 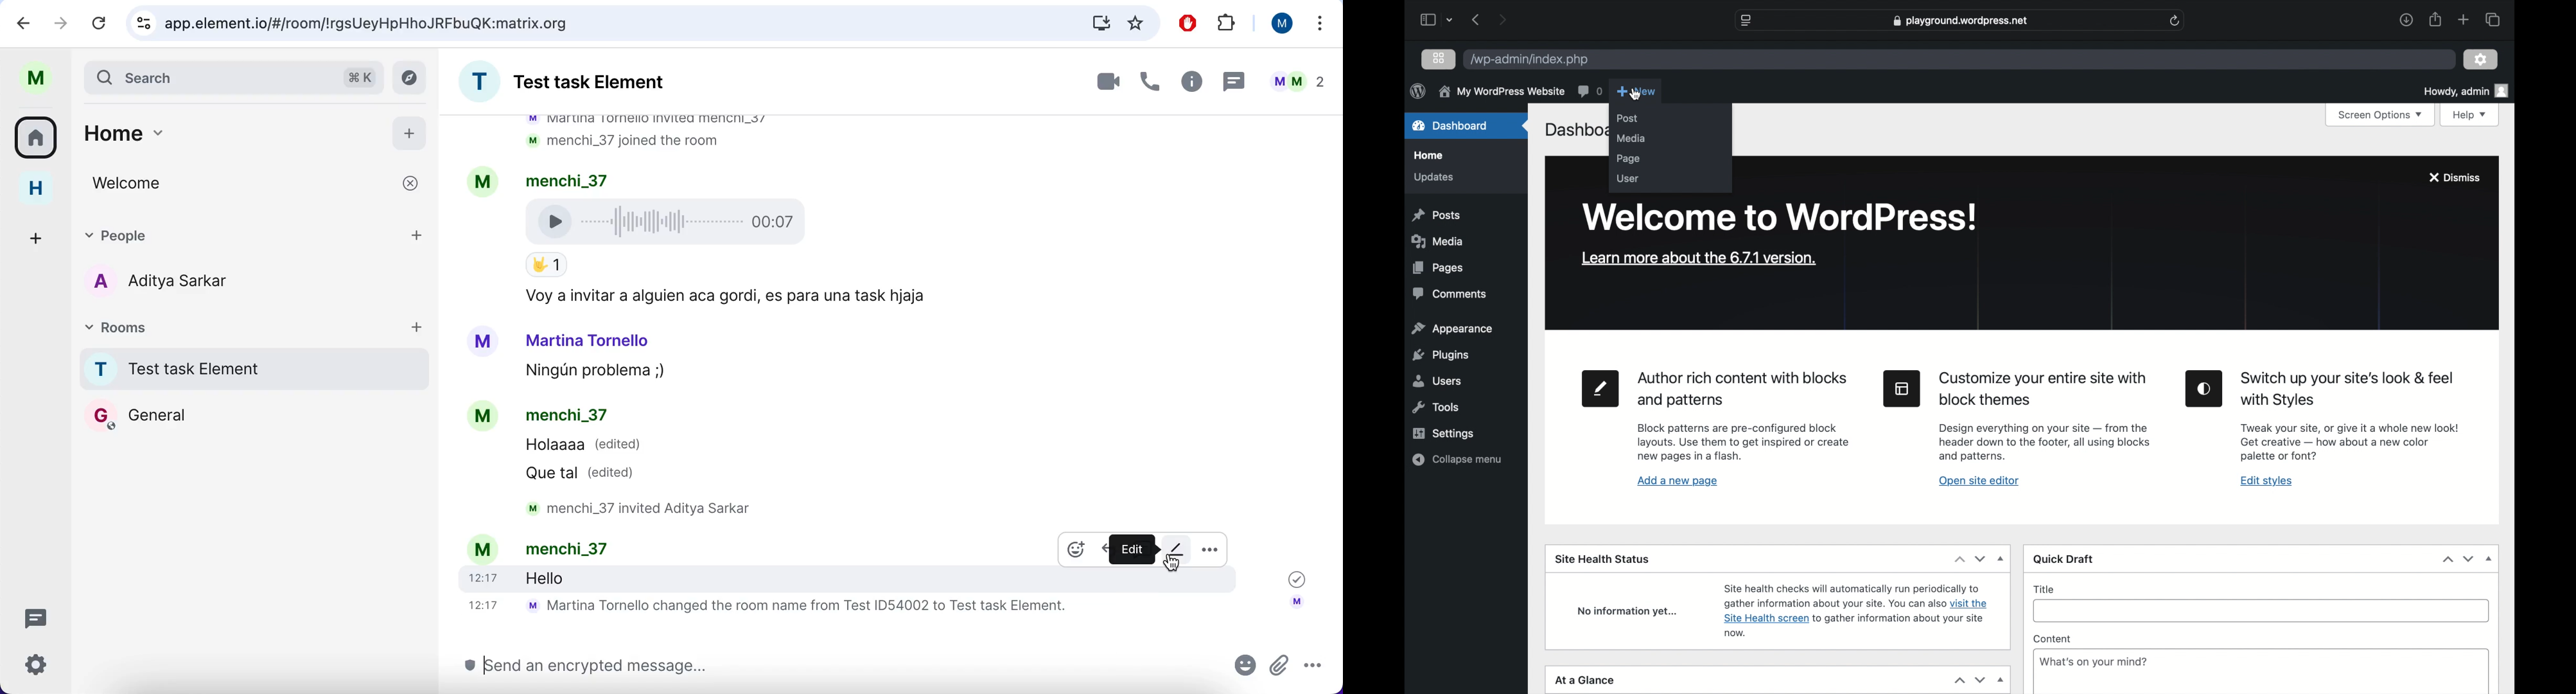 What do you see at coordinates (60, 25) in the screenshot?
I see `forward` at bounding box center [60, 25].